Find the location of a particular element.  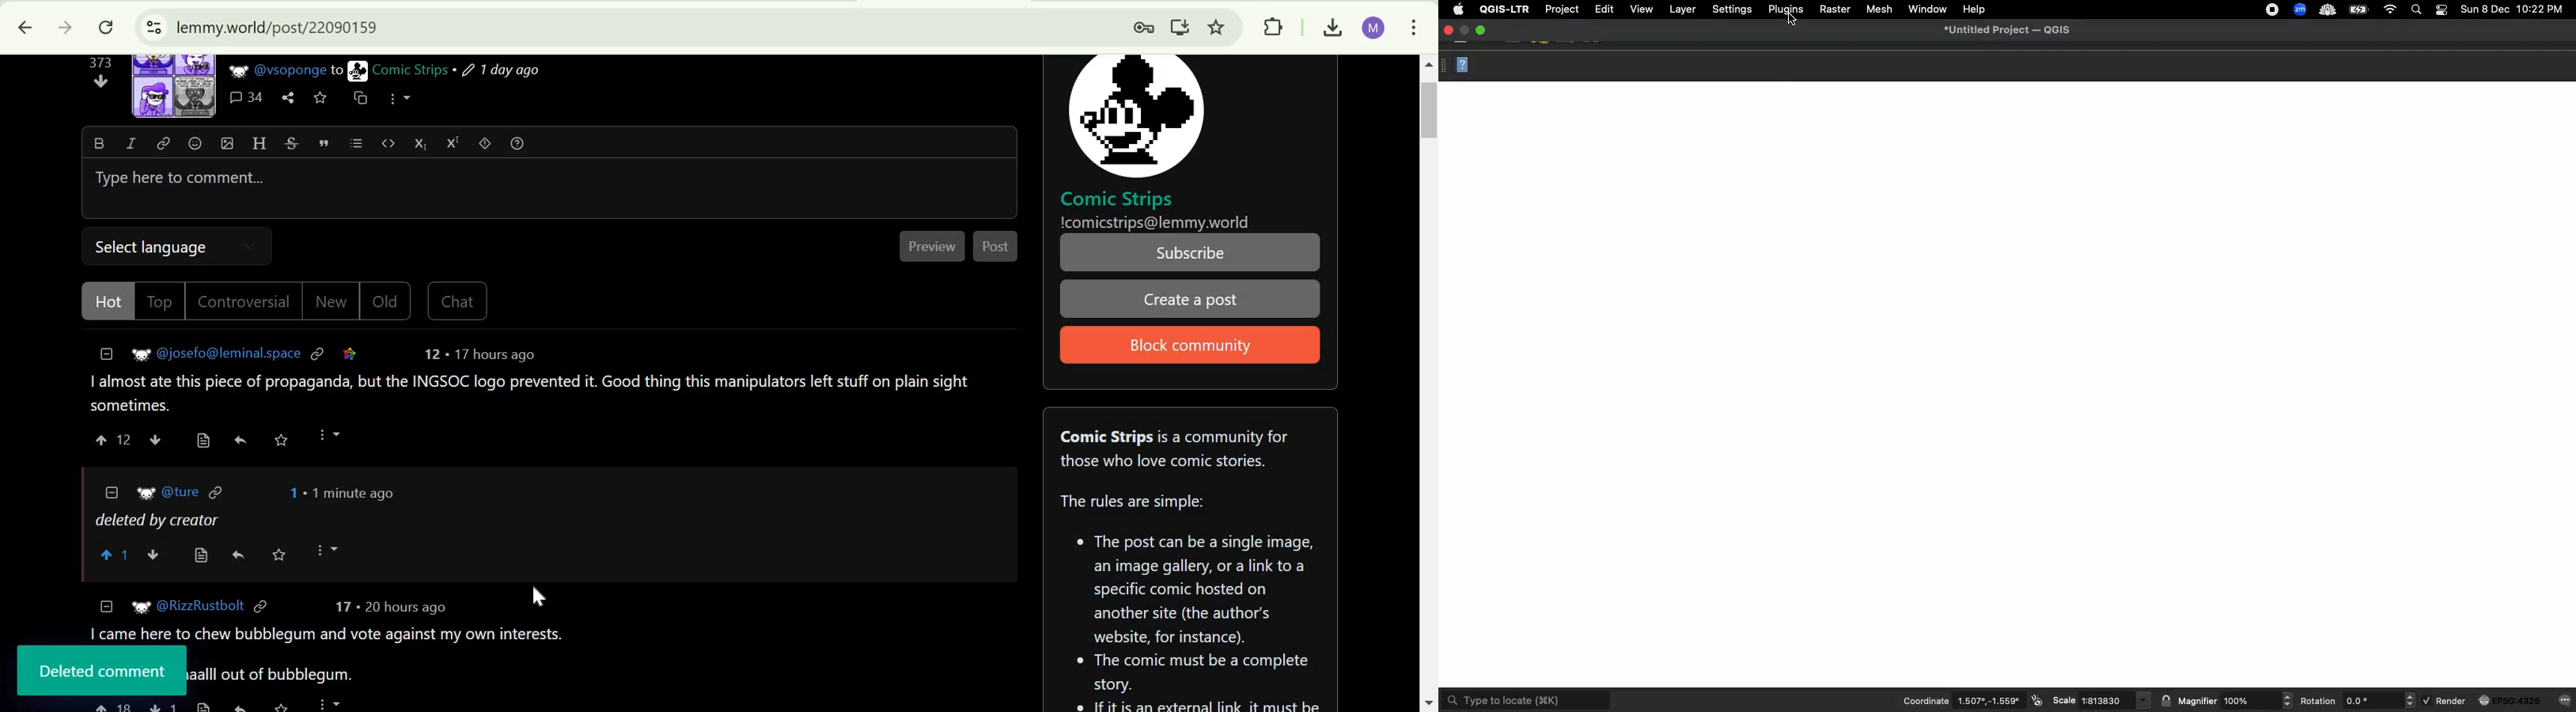

0 seconds ago is located at coordinates (353, 492).